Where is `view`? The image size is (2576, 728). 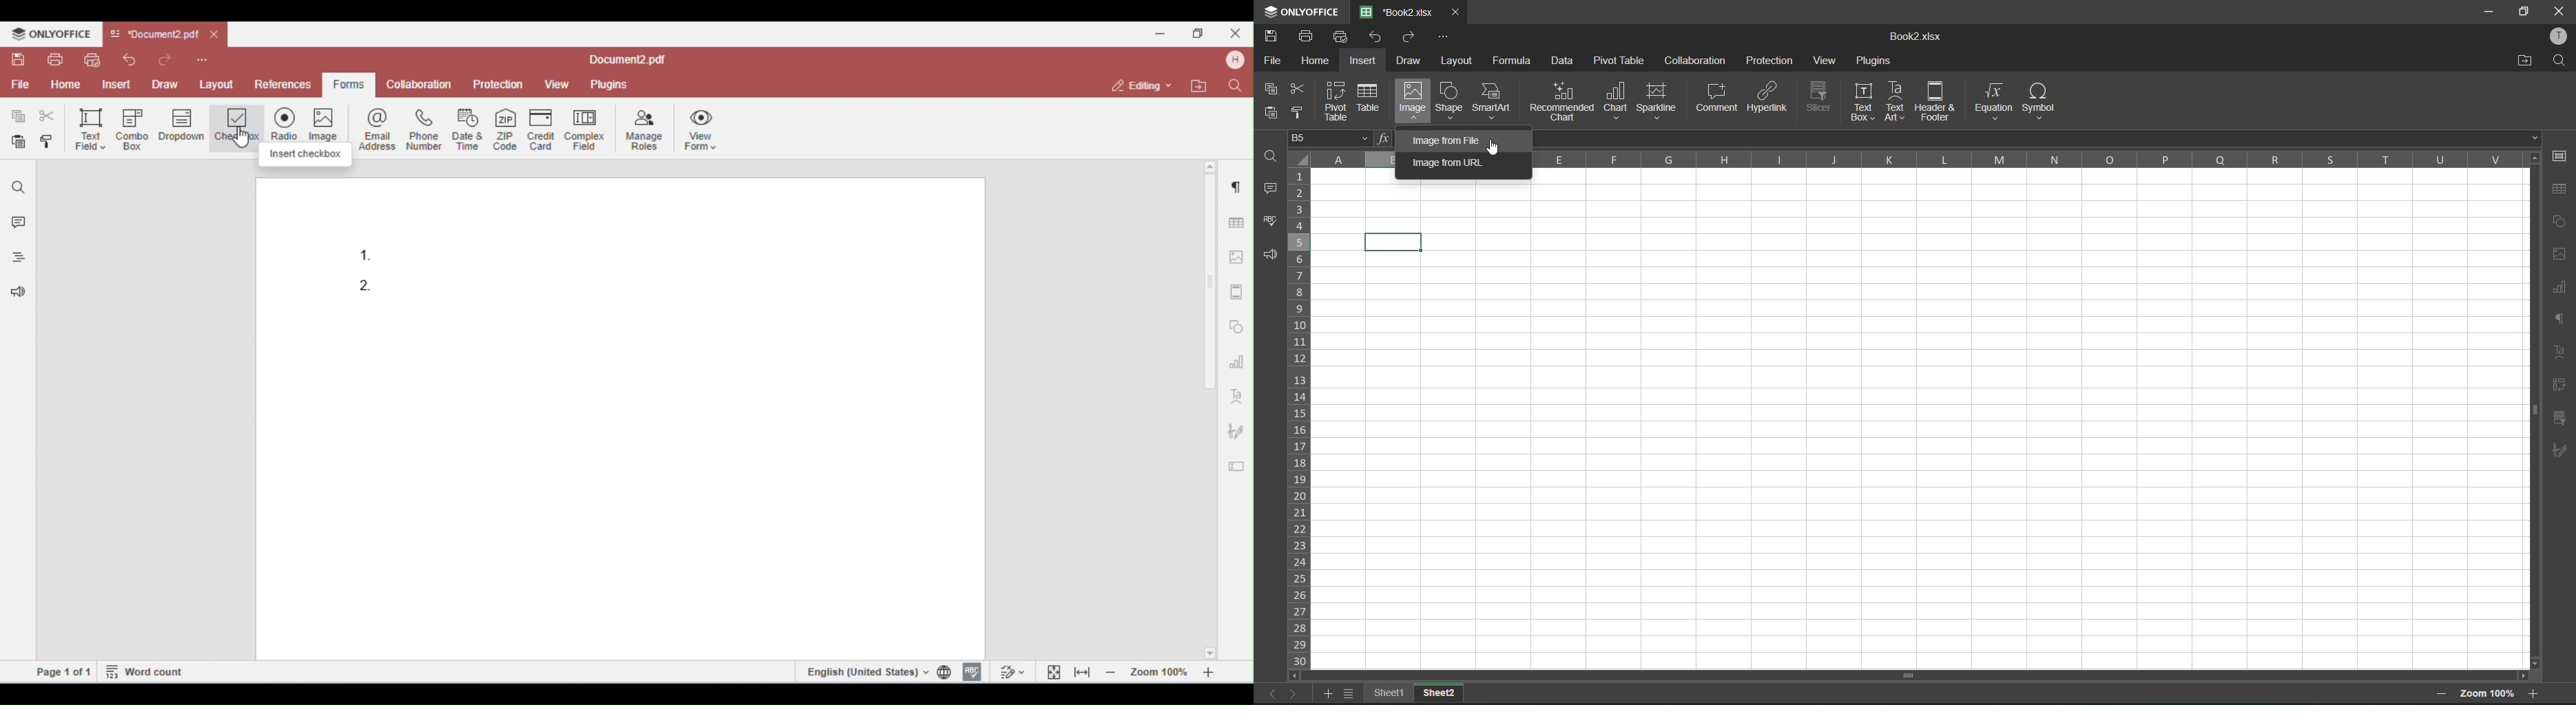
view is located at coordinates (1828, 63).